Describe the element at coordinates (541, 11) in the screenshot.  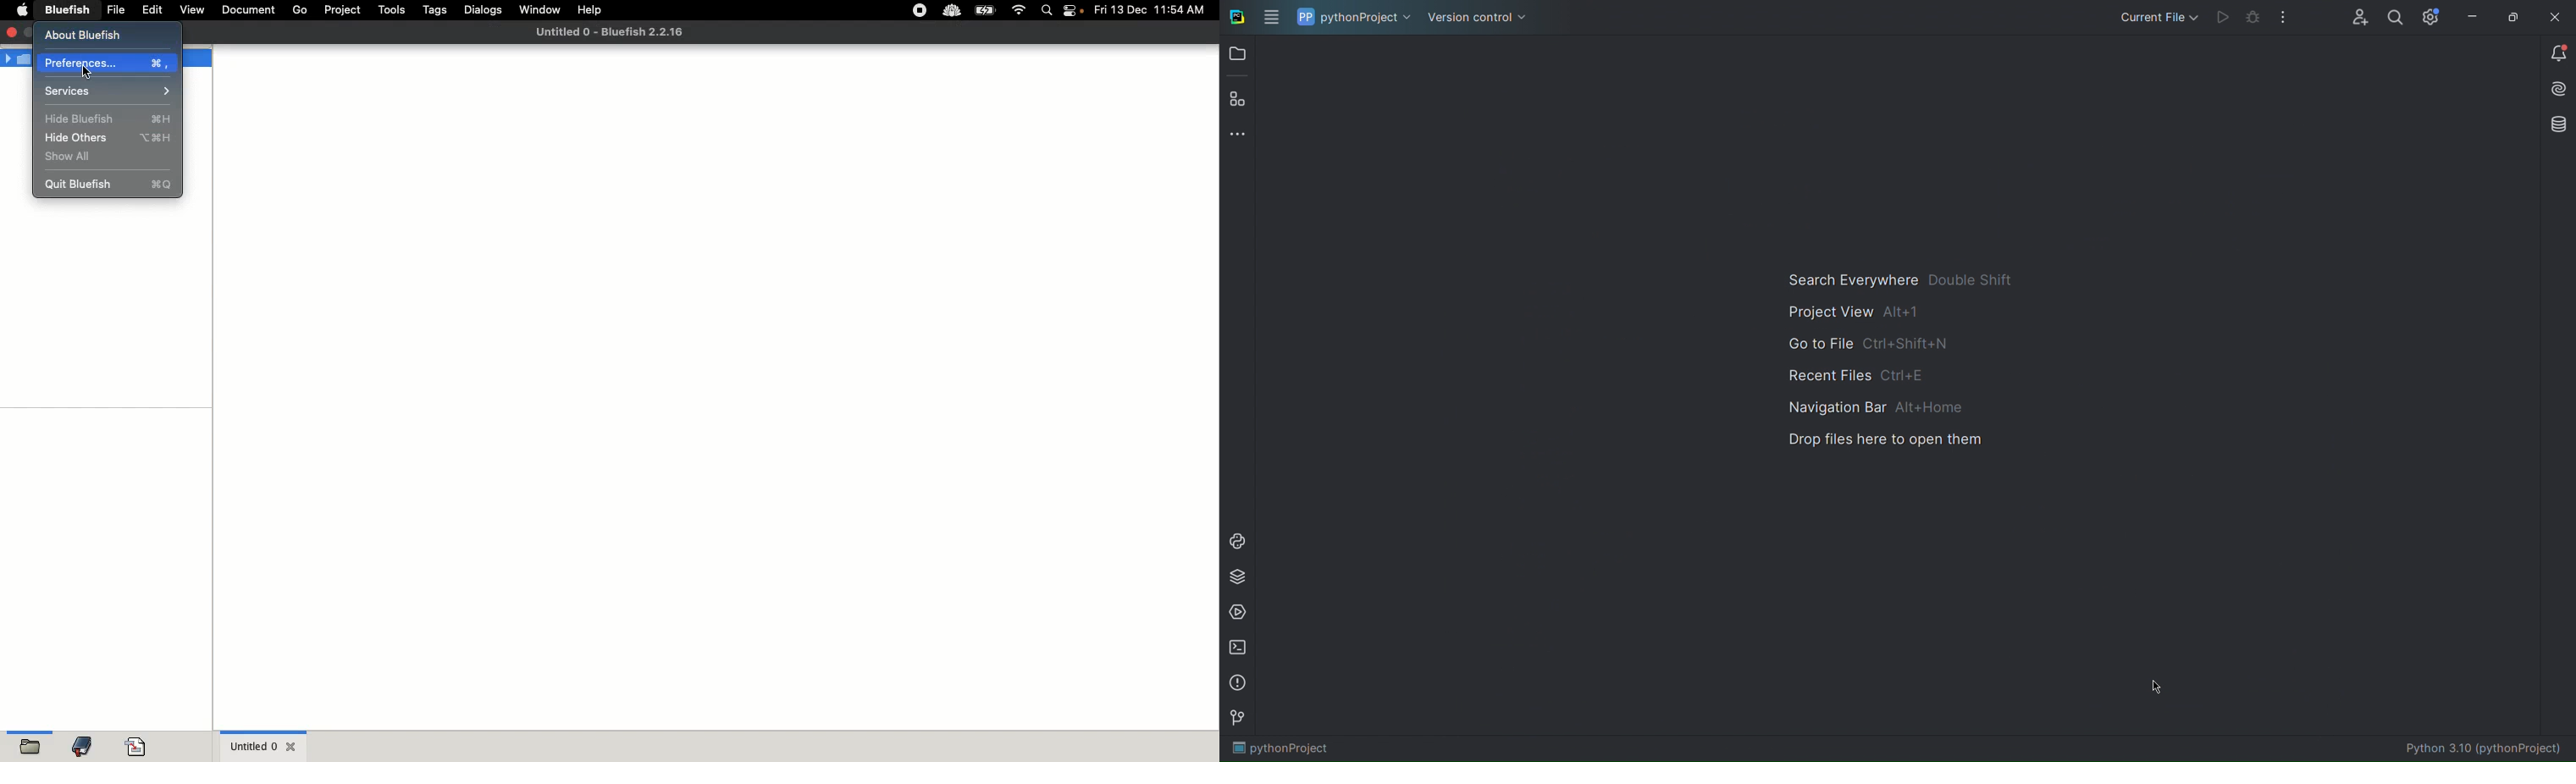
I see `Window` at that location.